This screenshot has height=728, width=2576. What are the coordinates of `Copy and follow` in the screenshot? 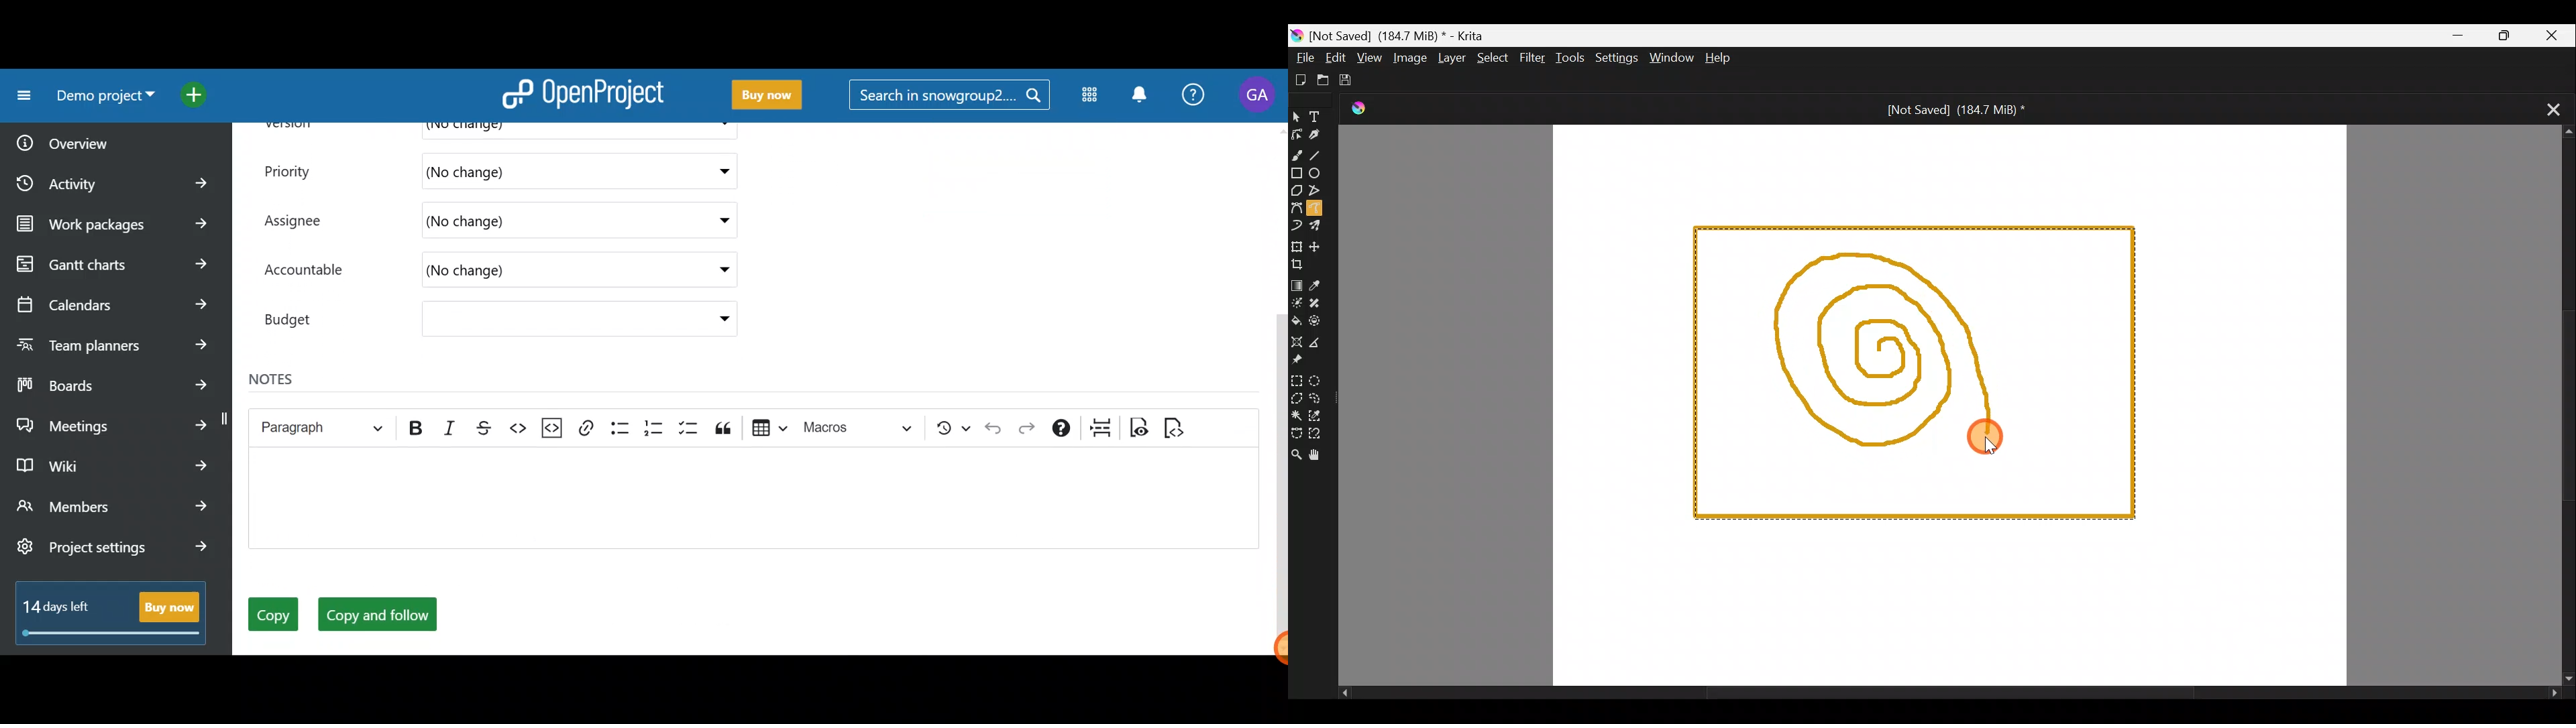 It's located at (376, 613).